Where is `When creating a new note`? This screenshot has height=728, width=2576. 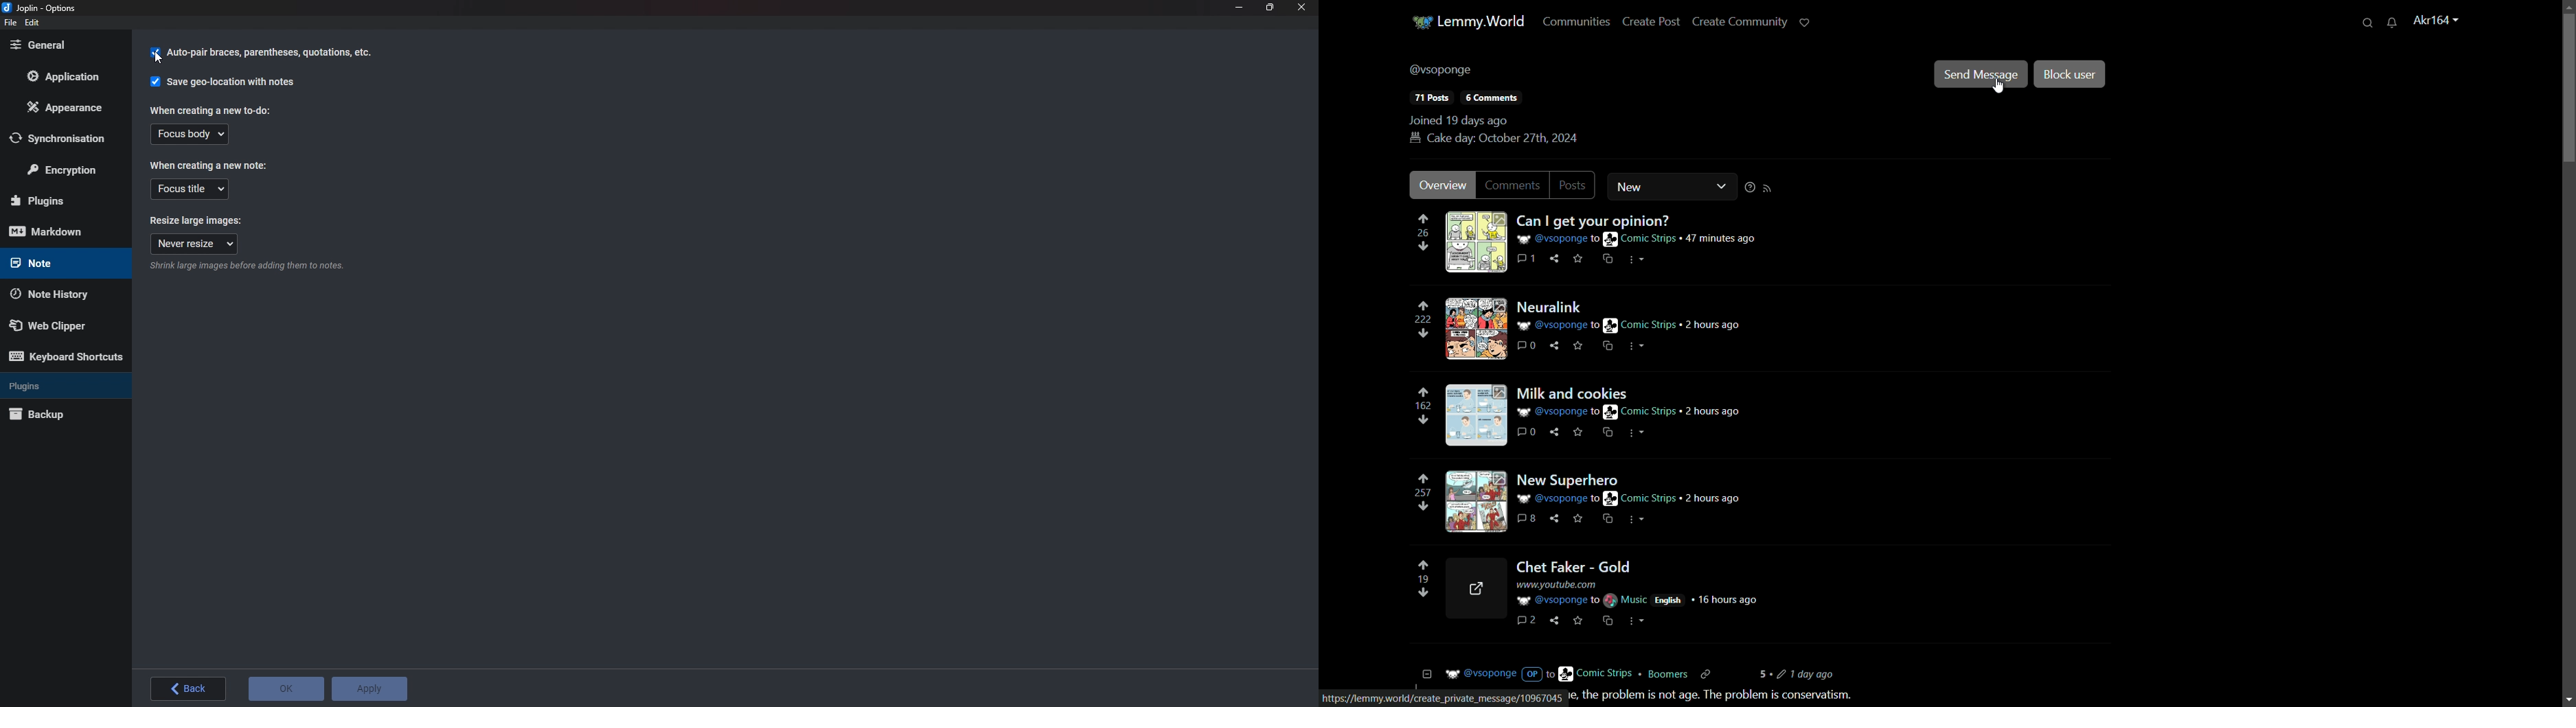 When creating a new note is located at coordinates (208, 165).